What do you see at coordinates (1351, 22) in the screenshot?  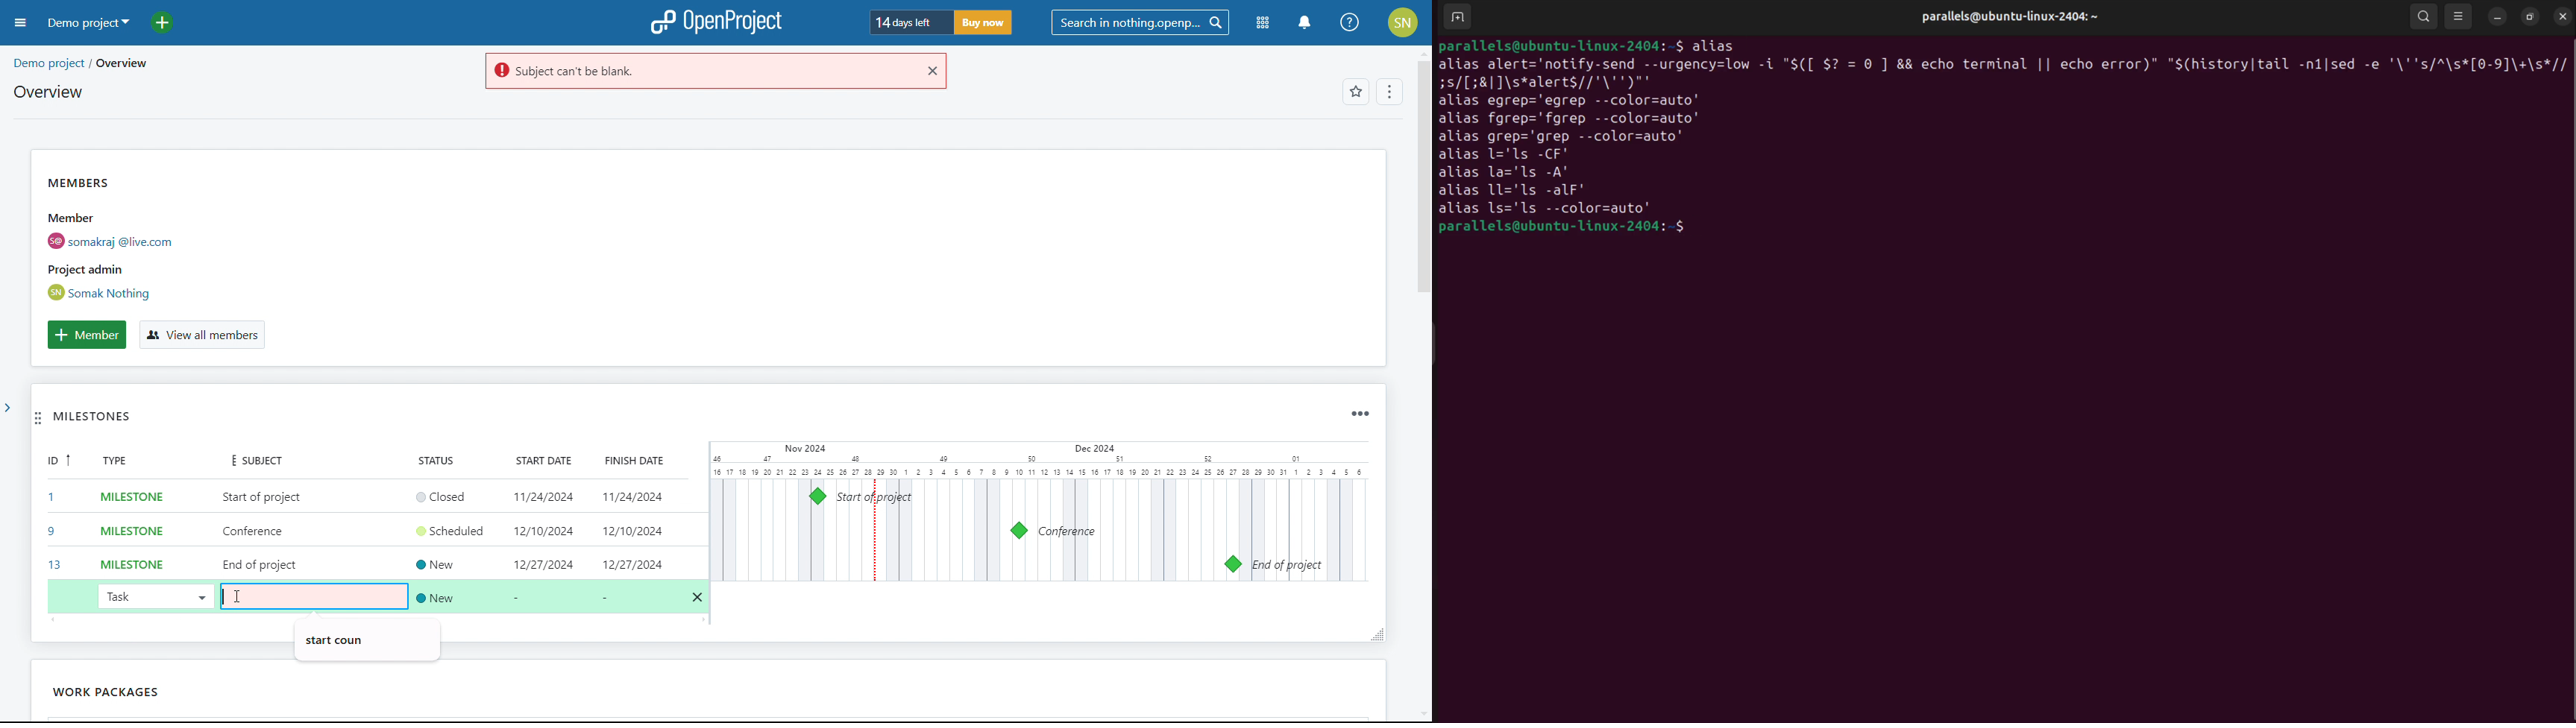 I see `help` at bounding box center [1351, 22].